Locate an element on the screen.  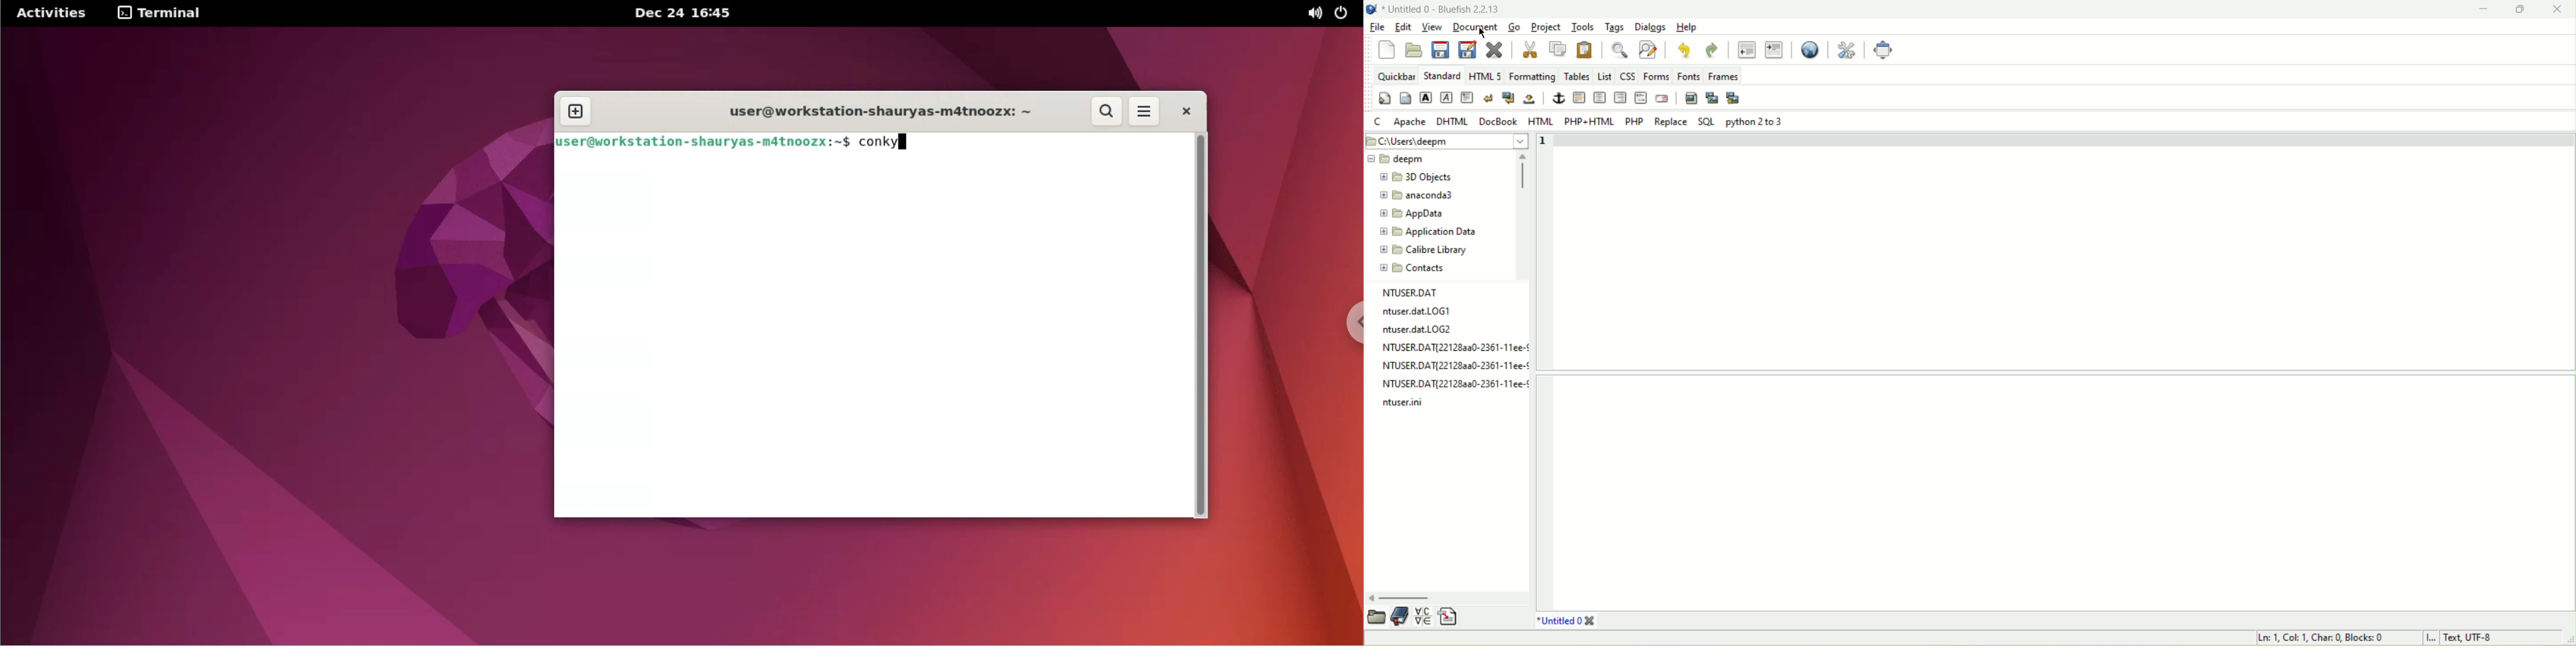
line break is located at coordinates (1489, 97).